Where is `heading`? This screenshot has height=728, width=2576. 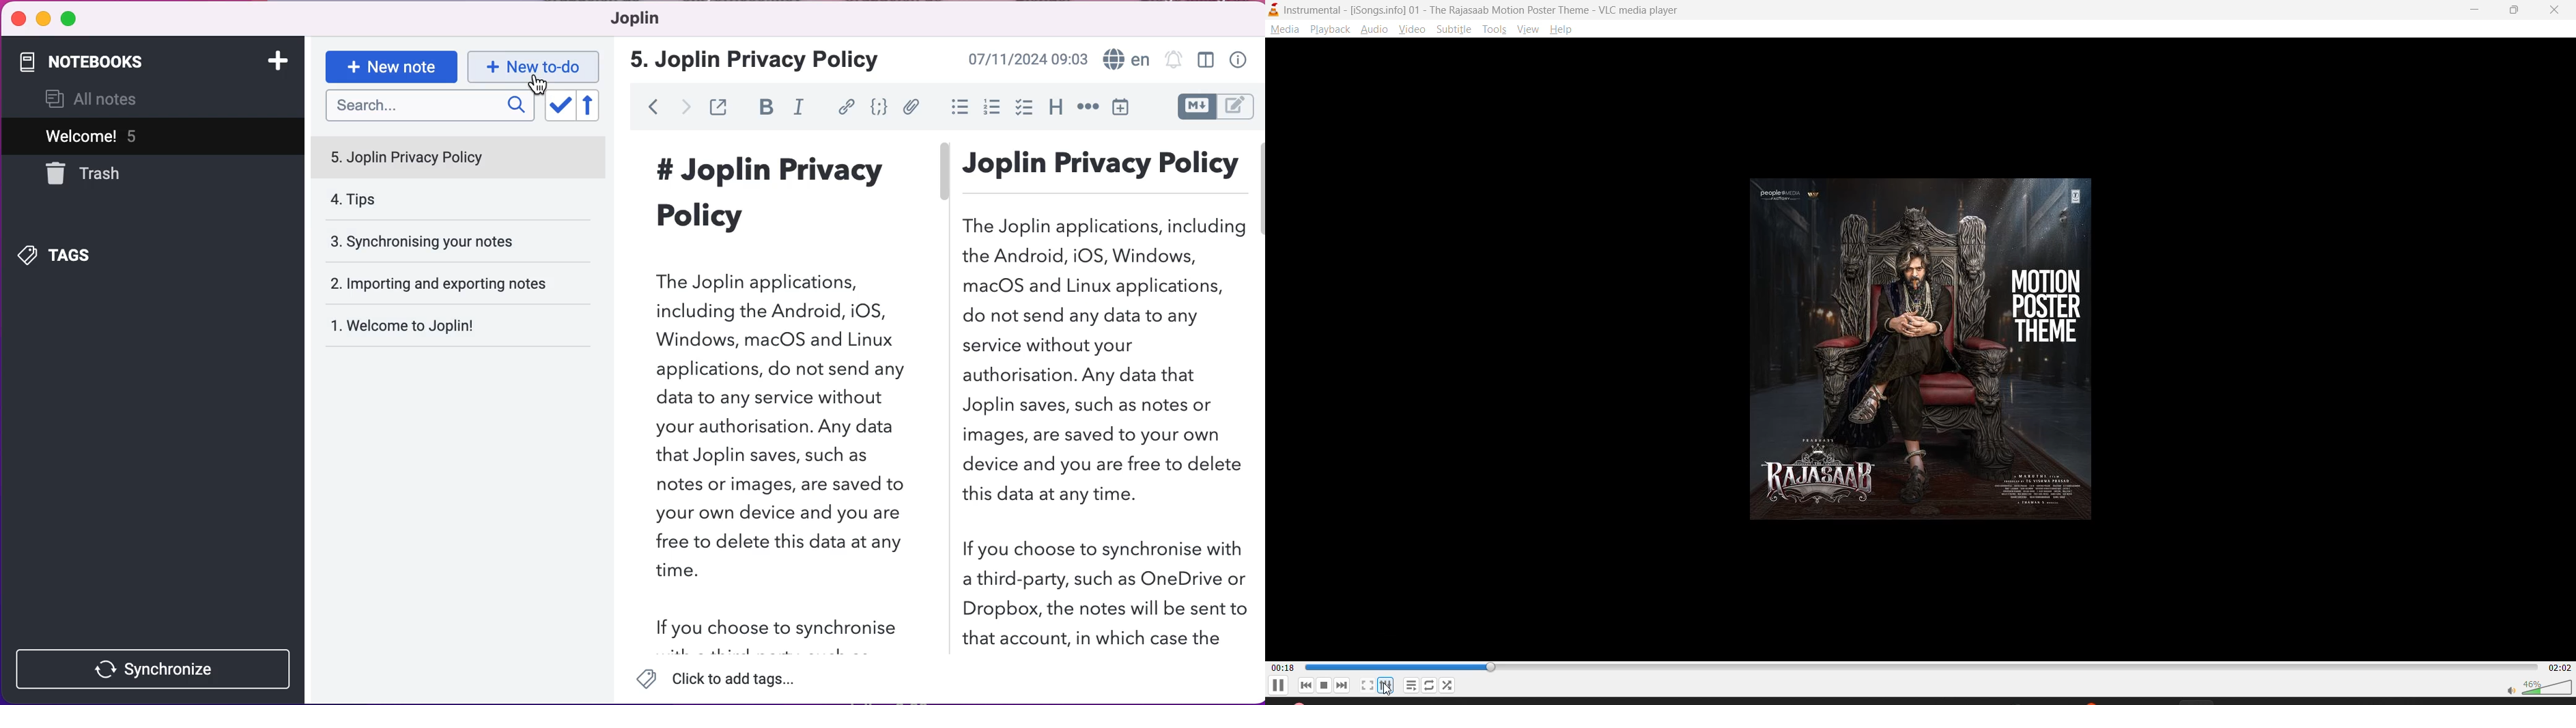
heading is located at coordinates (1056, 110).